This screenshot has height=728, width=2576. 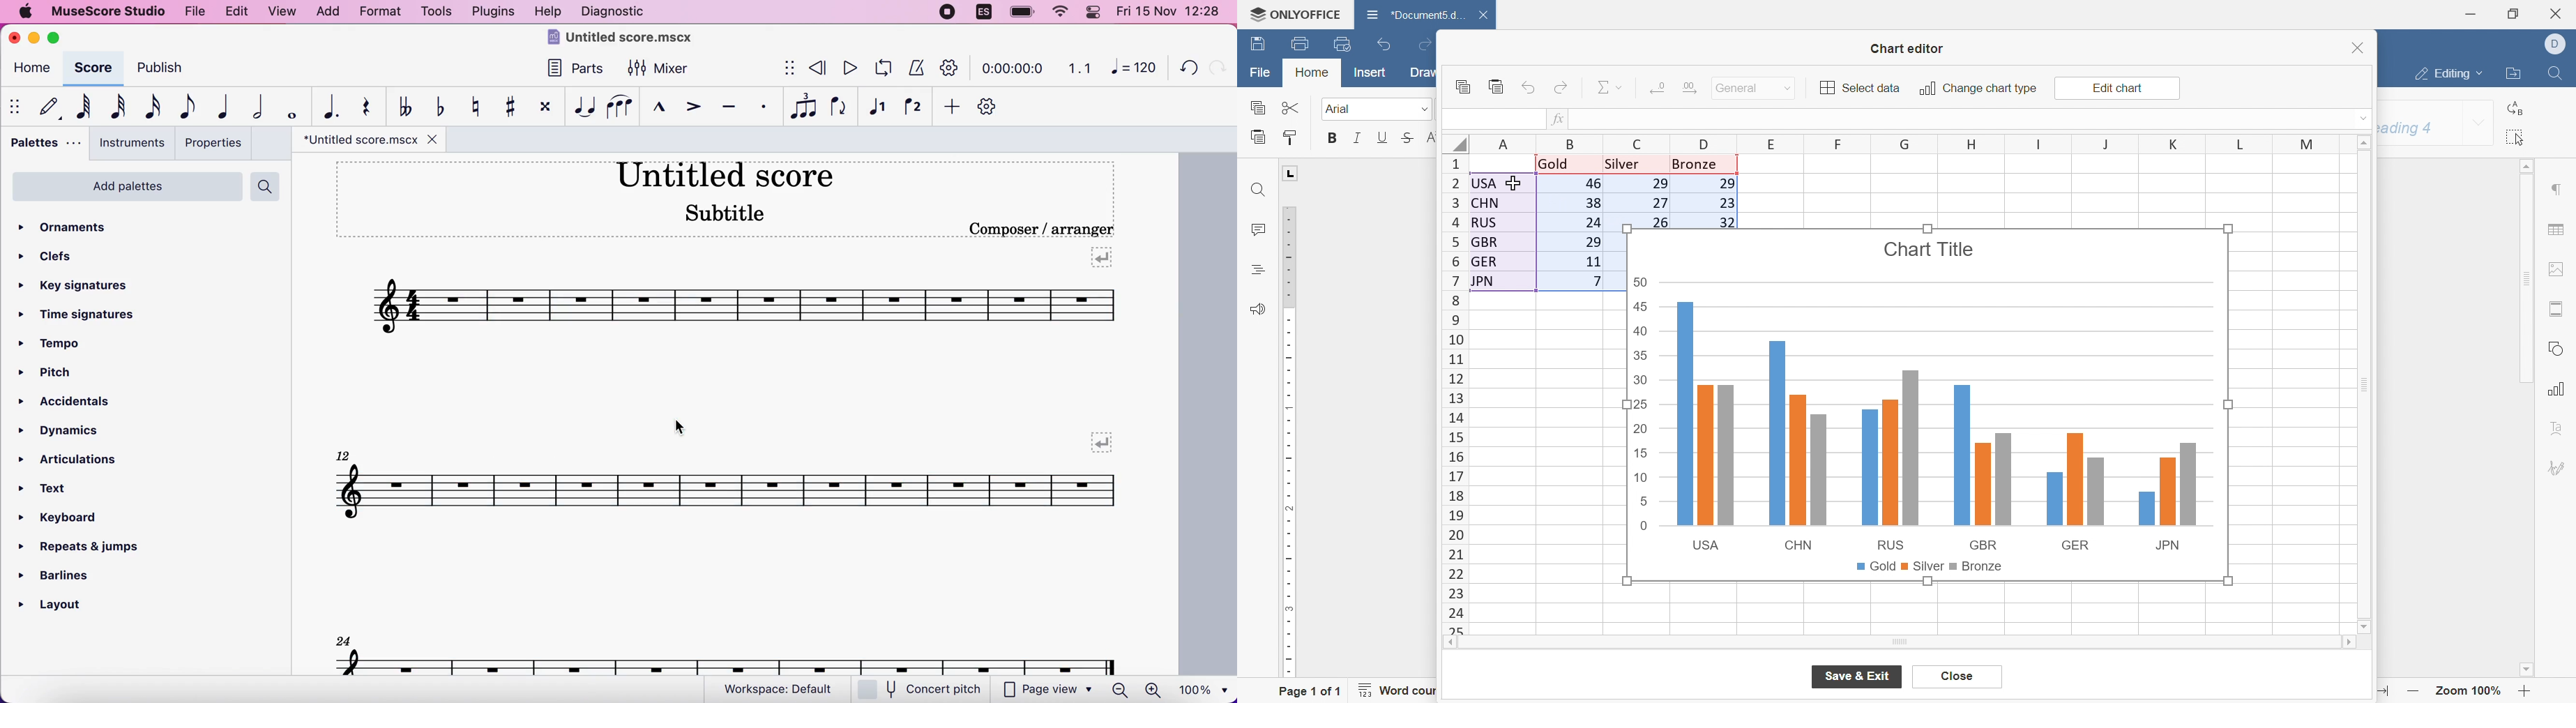 What do you see at coordinates (616, 13) in the screenshot?
I see `diagnostic` at bounding box center [616, 13].